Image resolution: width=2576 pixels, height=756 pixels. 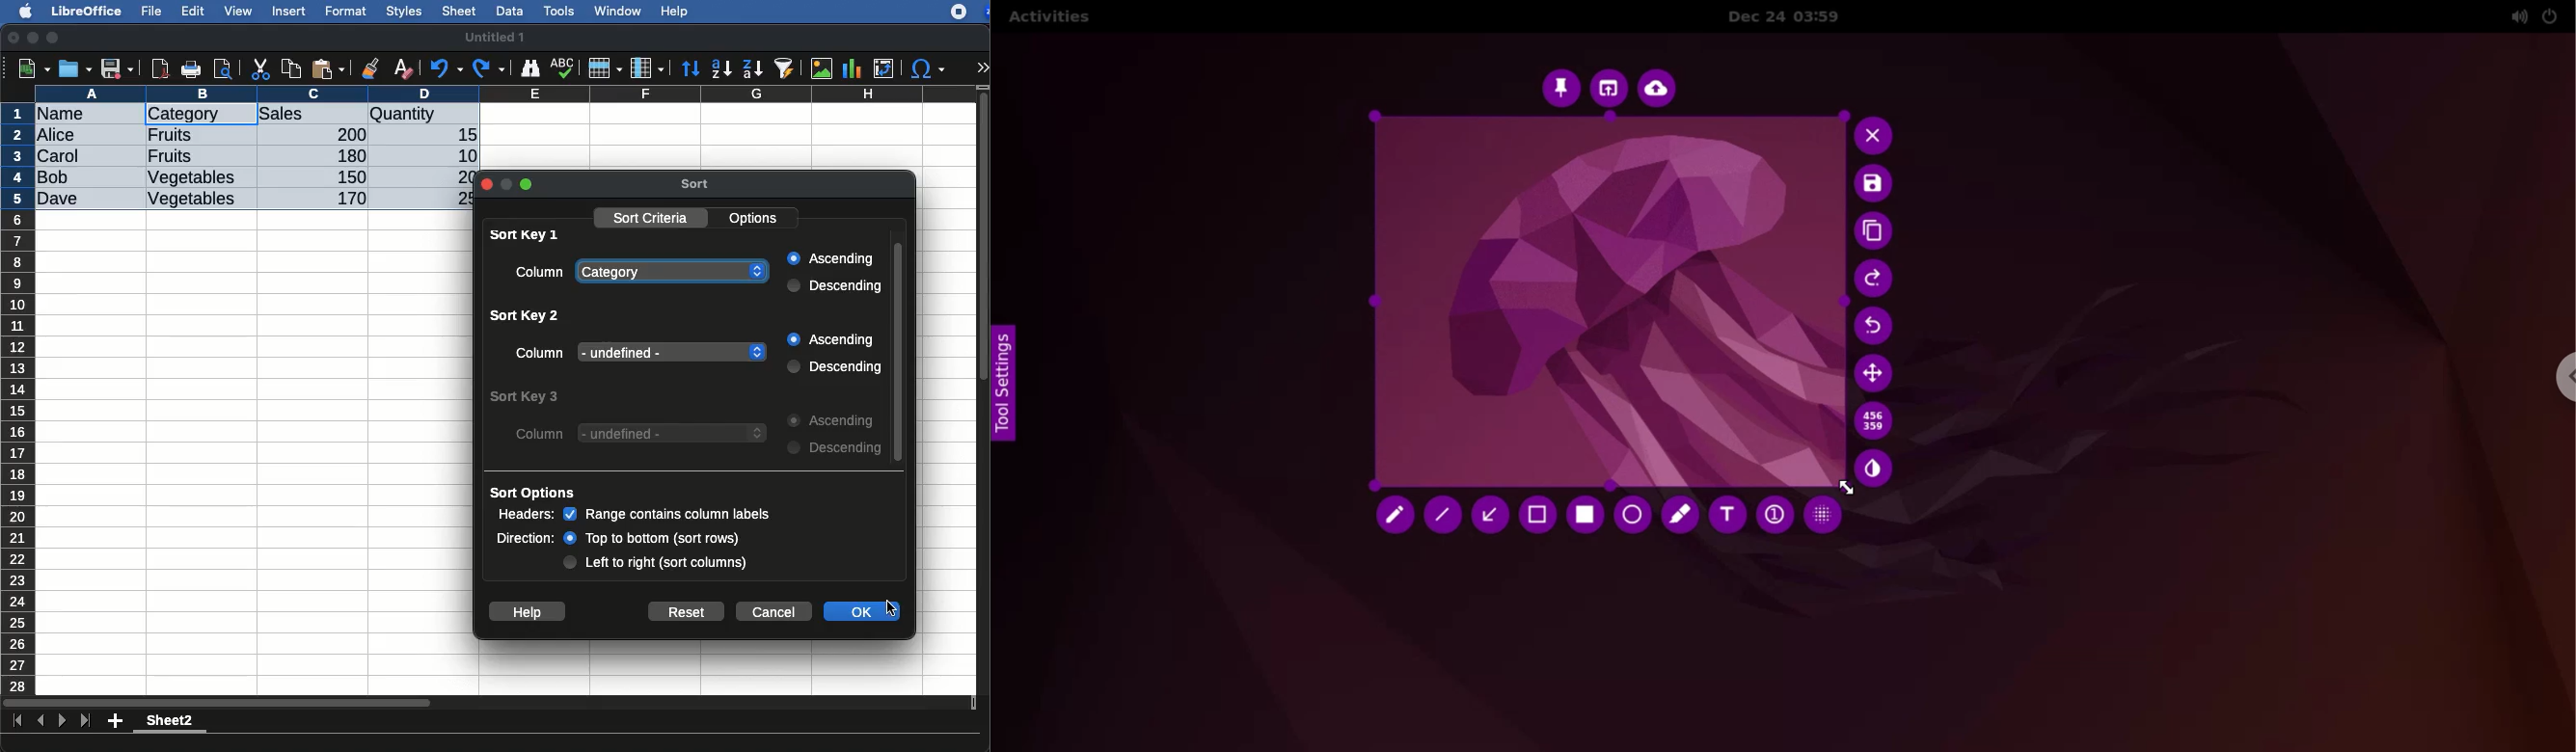 I want to click on first sheet, so click(x=19, y=721).